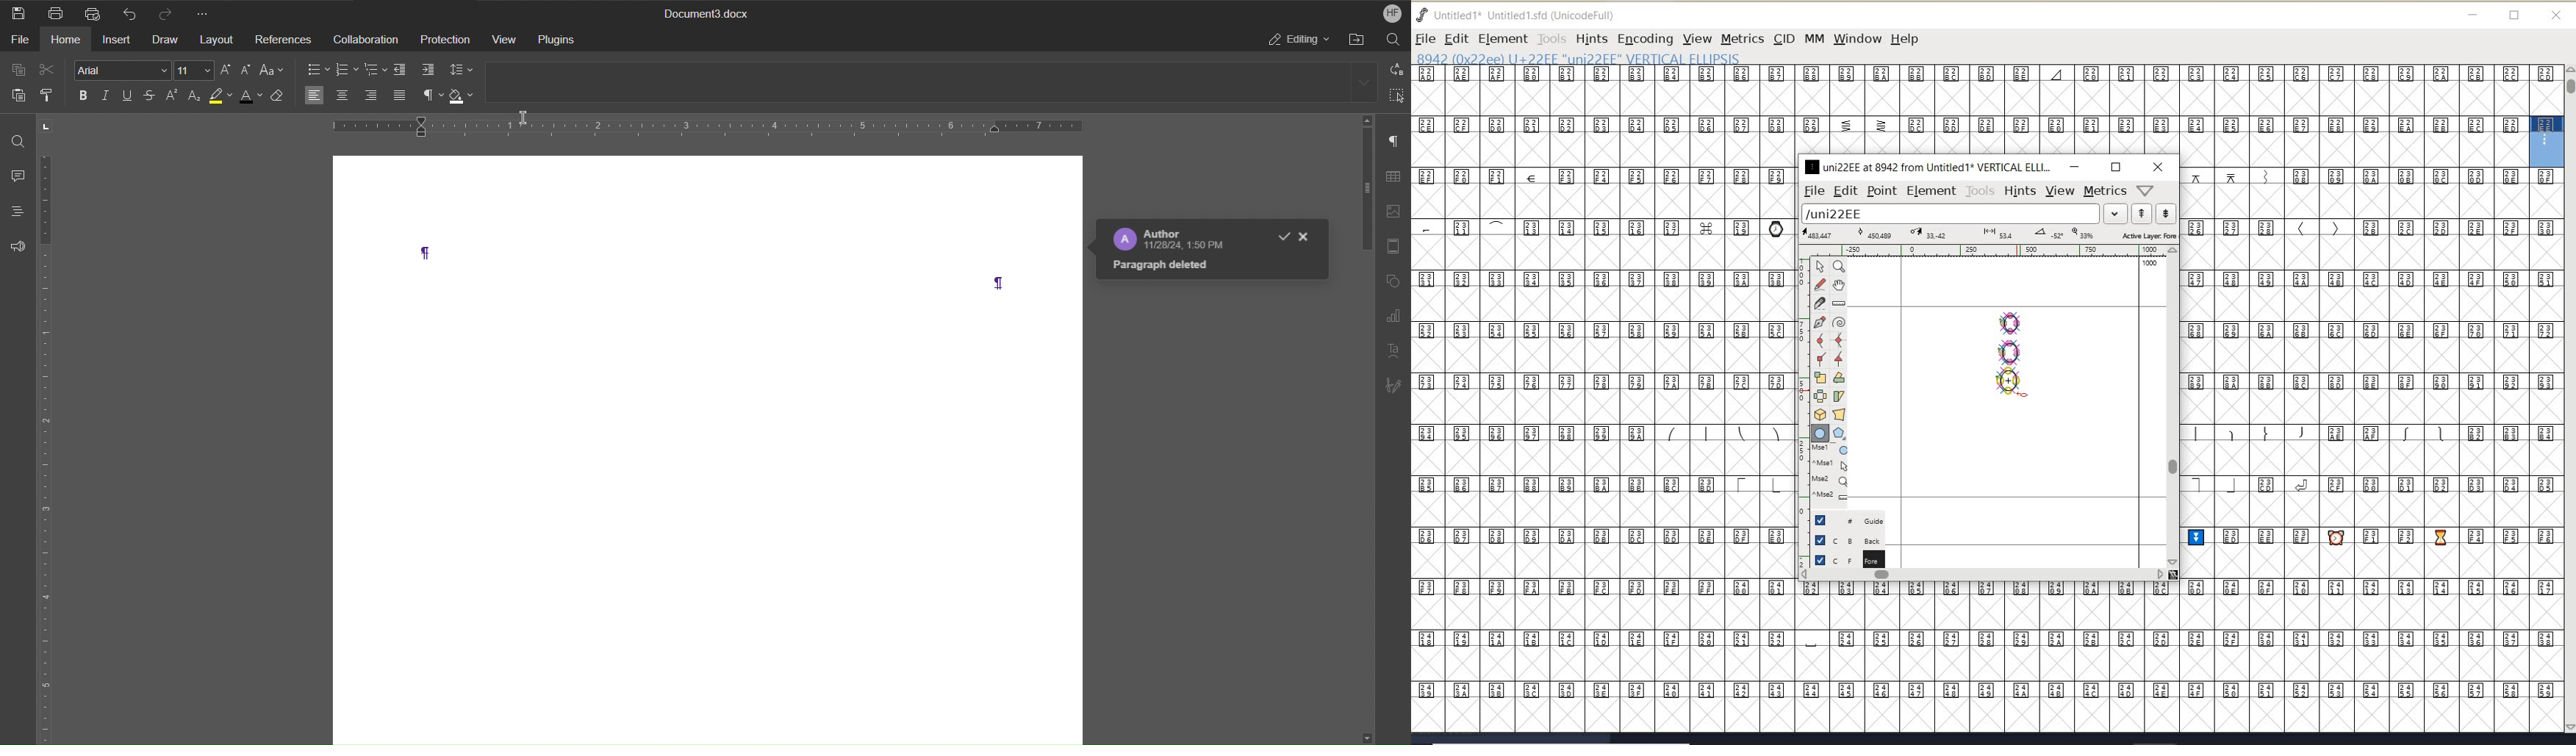 Image resolution: width=2576 pixels, height=756 pixels. I want to click on Justify, so click(398, 93).